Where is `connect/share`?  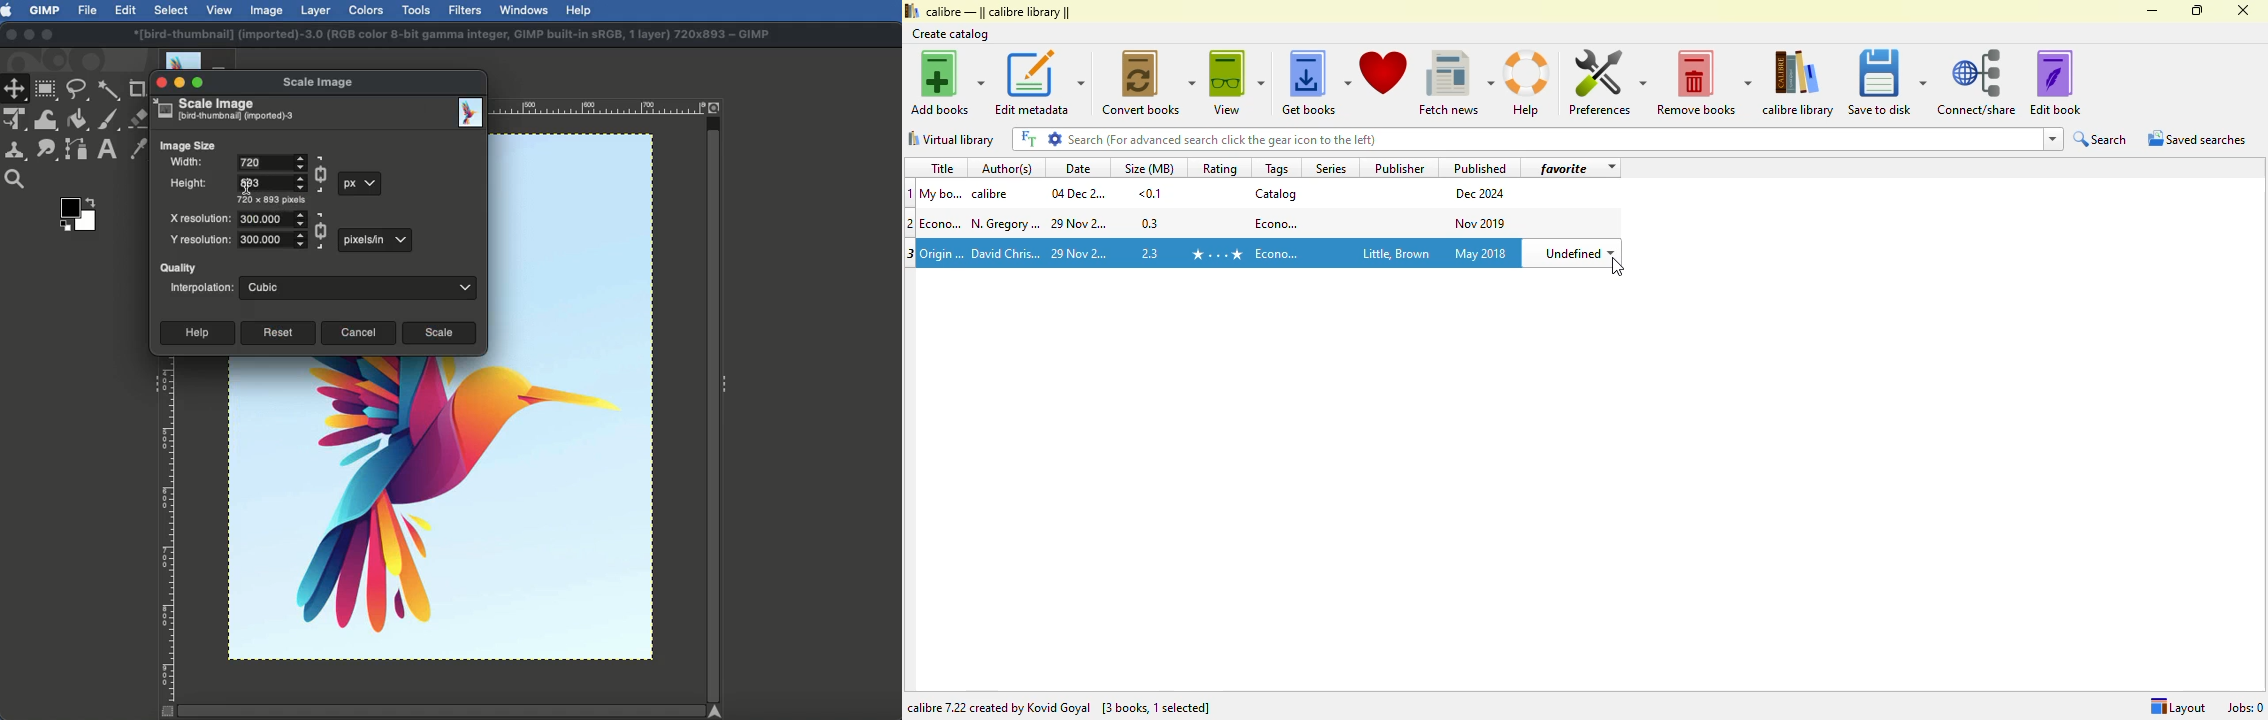
connect/share is located at coordinates (1977, 82).